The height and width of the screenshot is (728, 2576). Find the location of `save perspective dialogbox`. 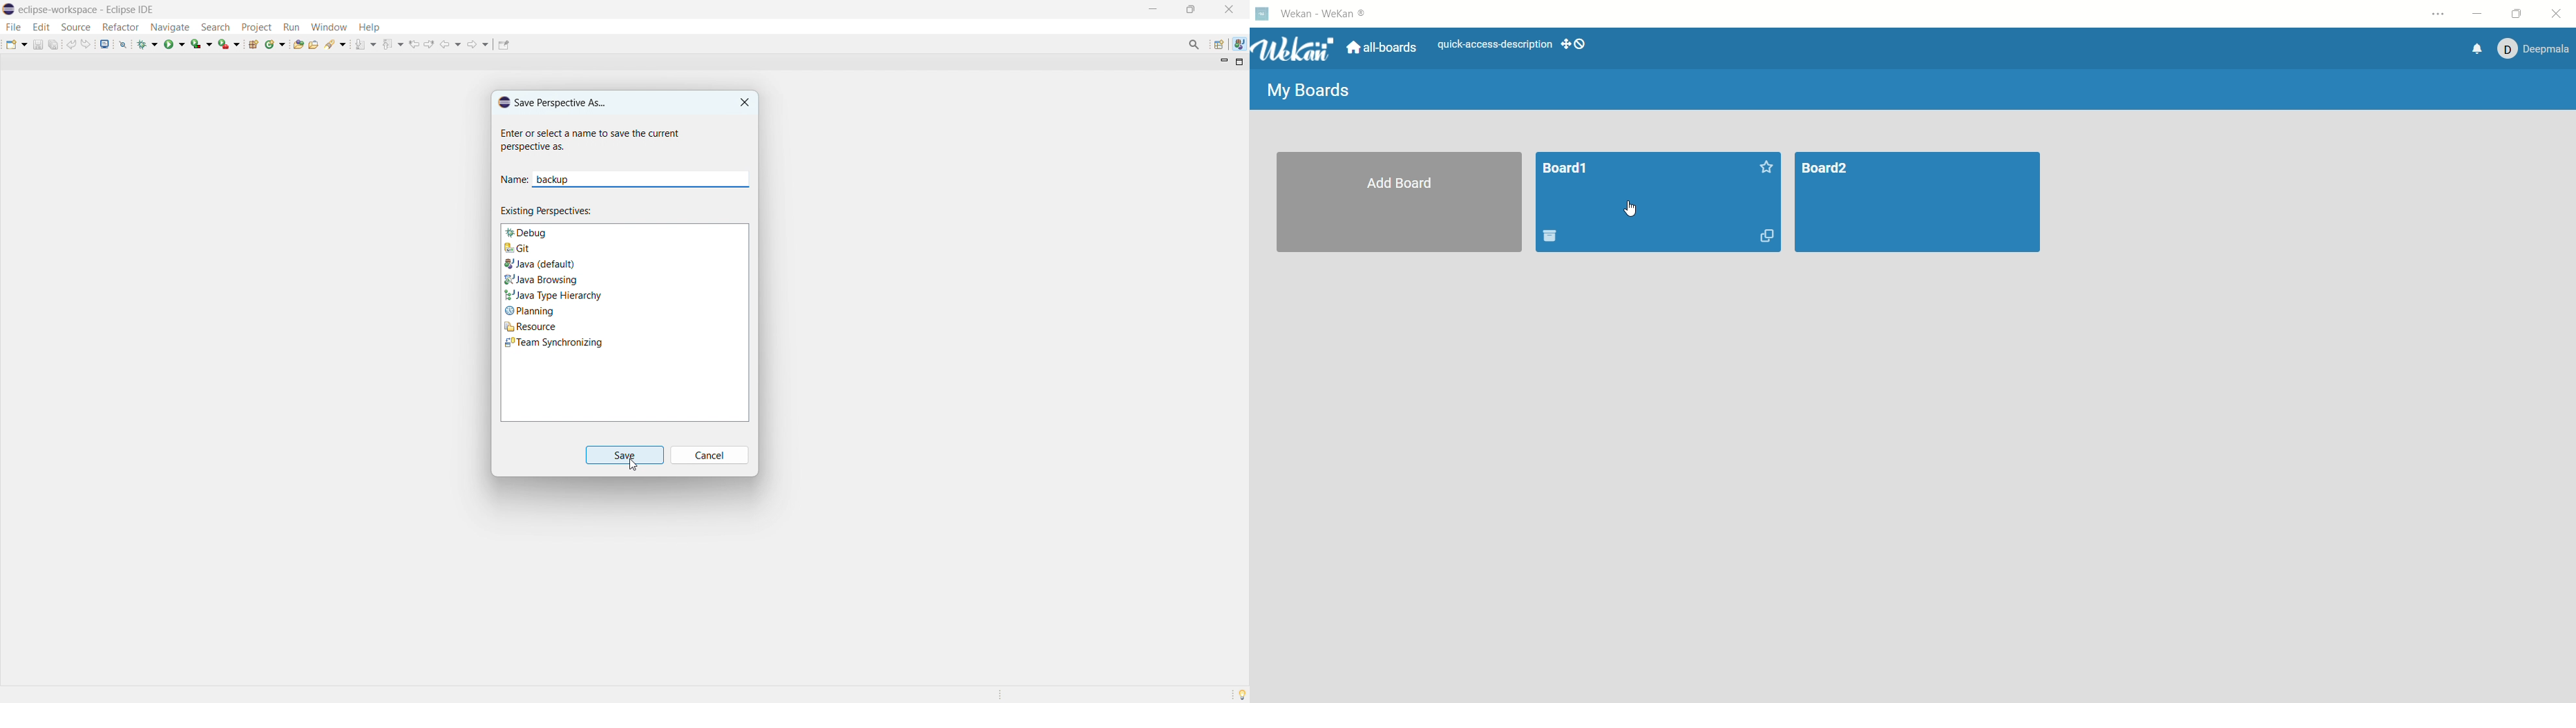

save perspective dialogbox is located at coordinates (552, 102).